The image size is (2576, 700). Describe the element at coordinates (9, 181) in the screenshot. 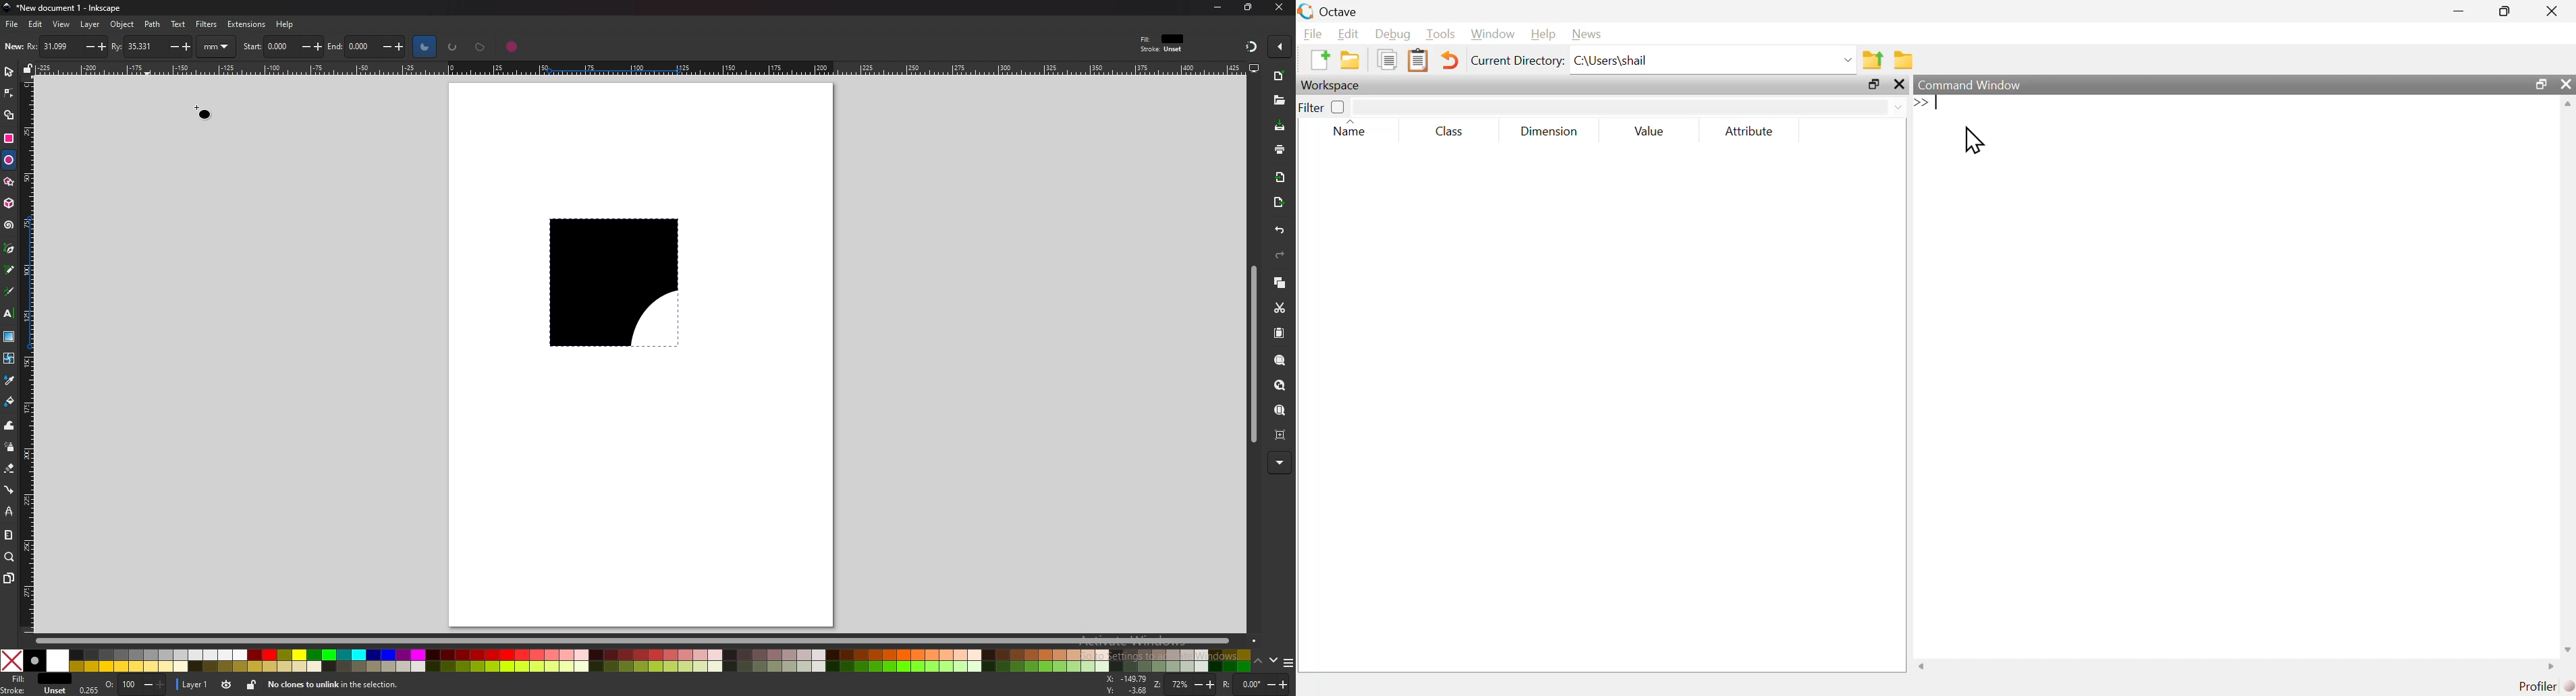

I see `star` at that location.